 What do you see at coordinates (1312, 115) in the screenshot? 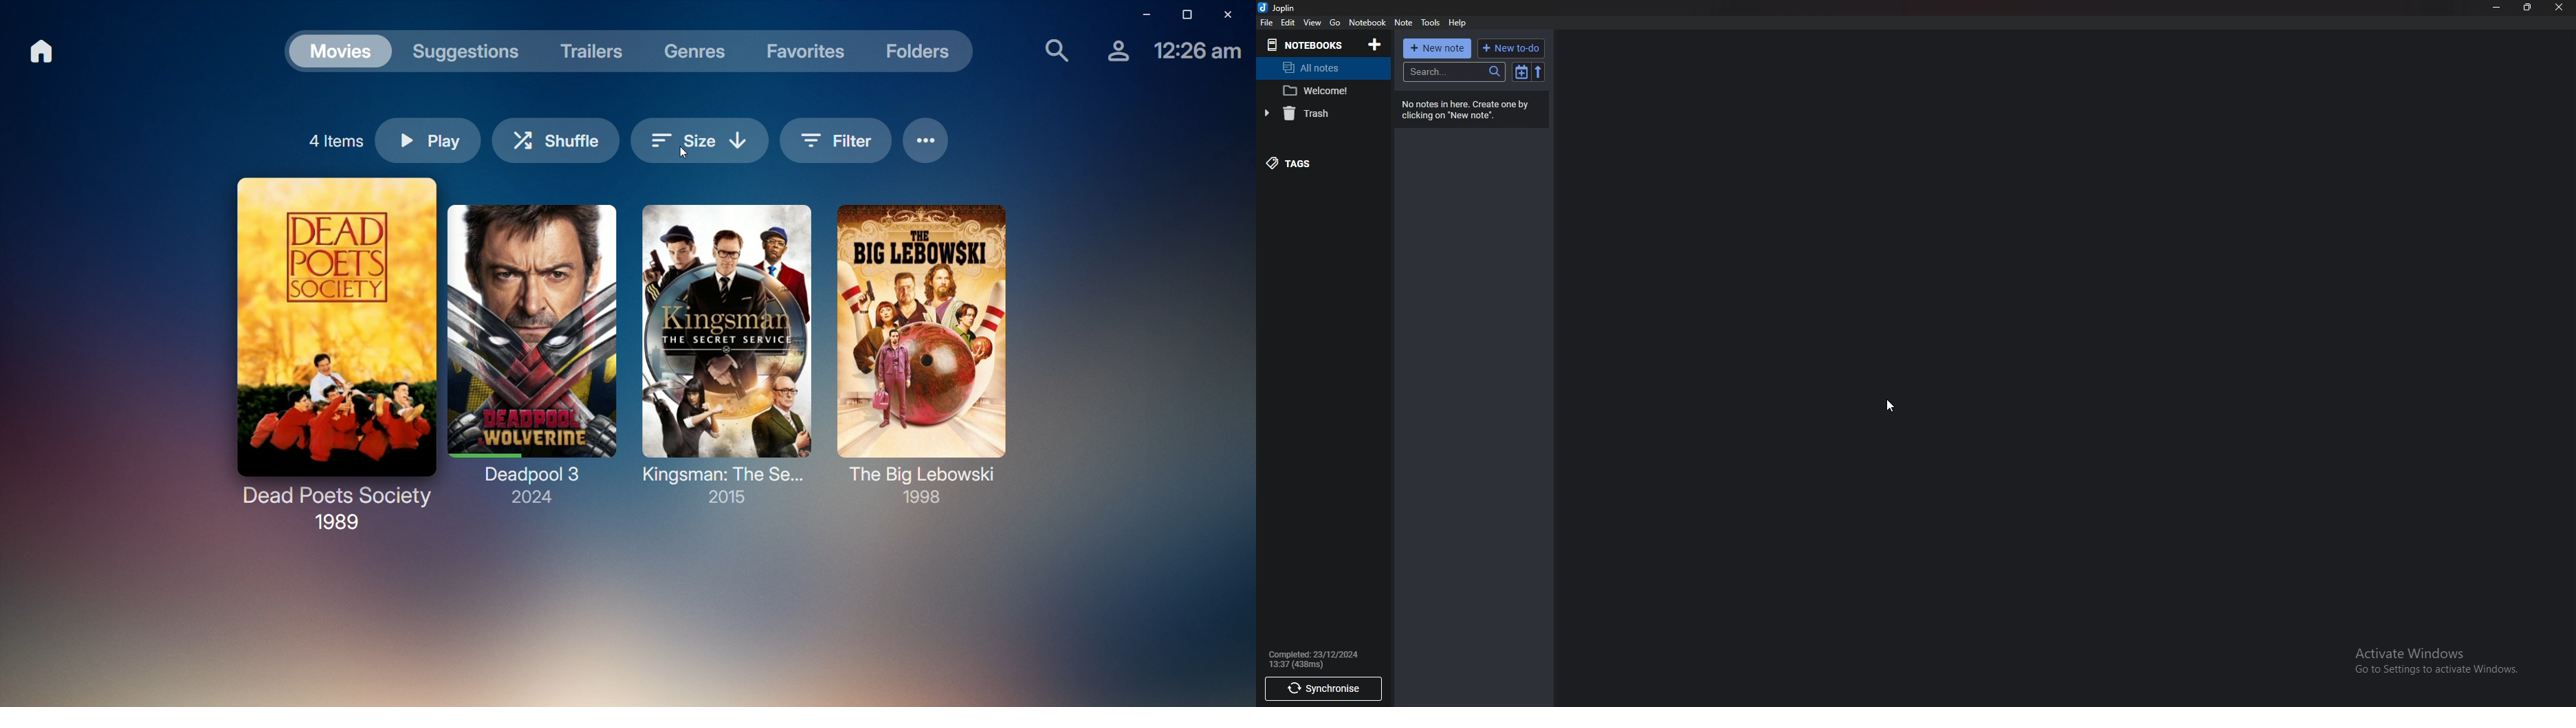
I see `Trash` at bounding box center [1312, 115].